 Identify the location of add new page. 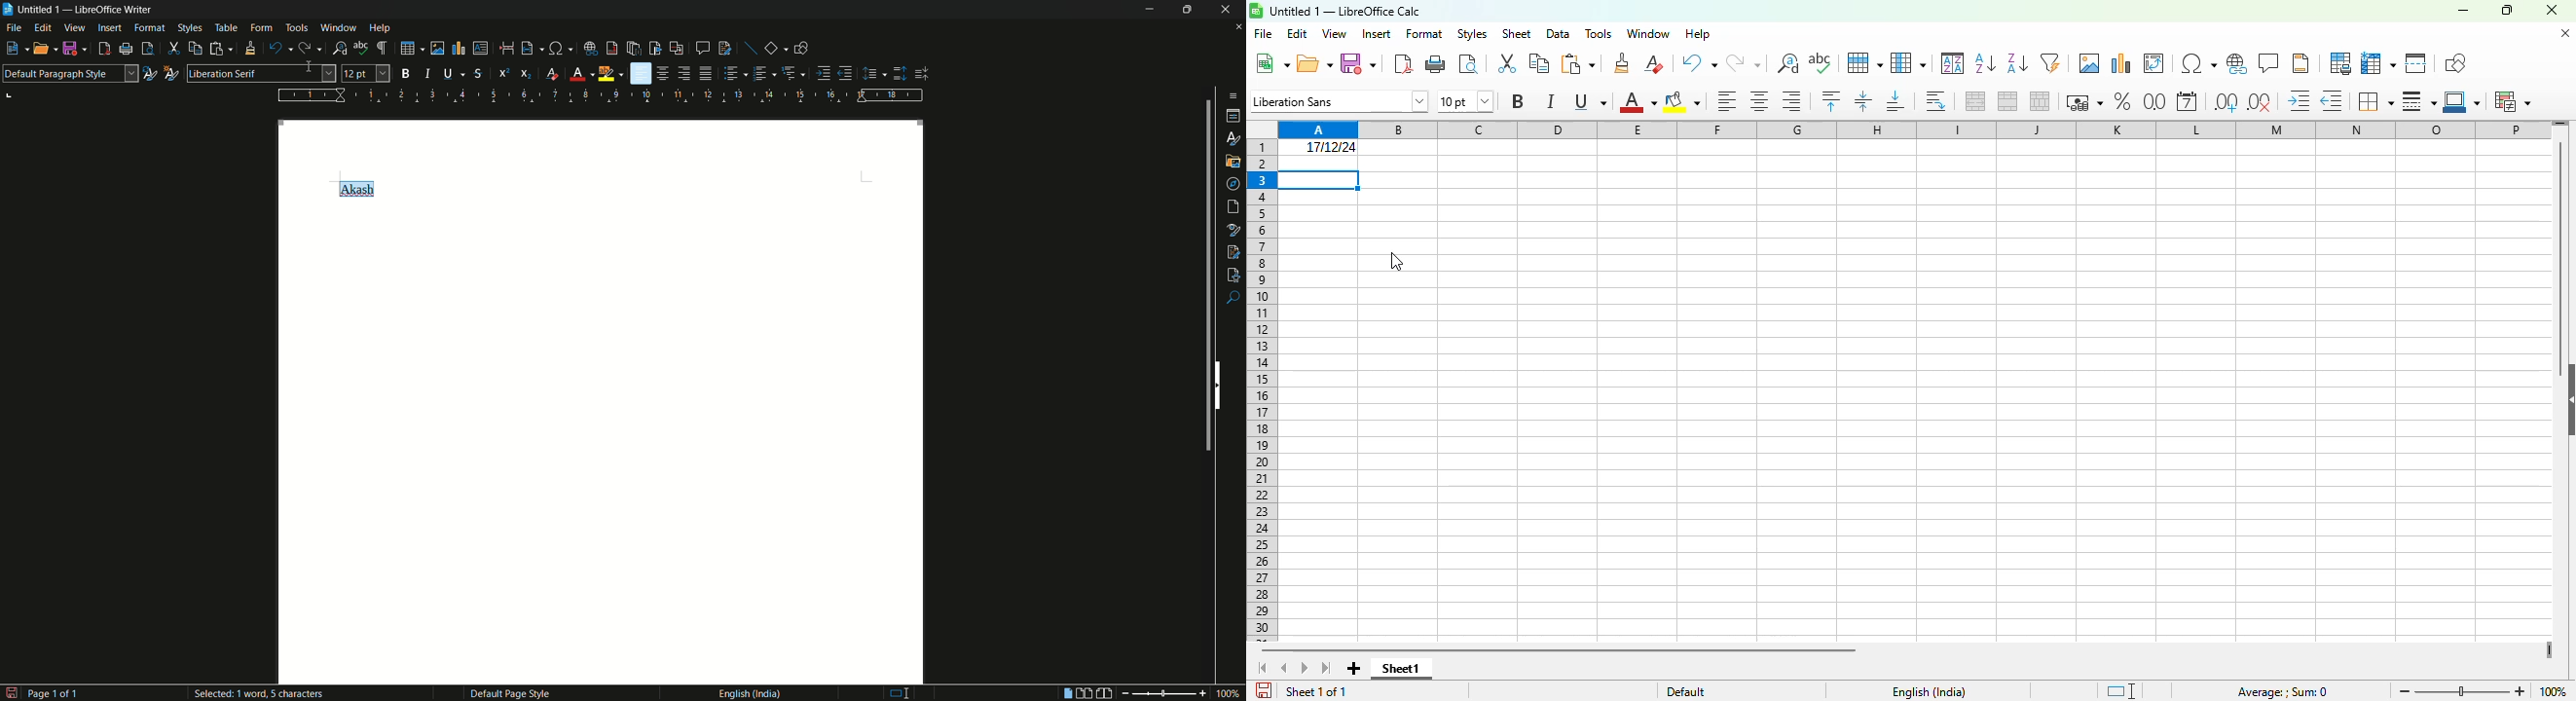
(1354, 669).